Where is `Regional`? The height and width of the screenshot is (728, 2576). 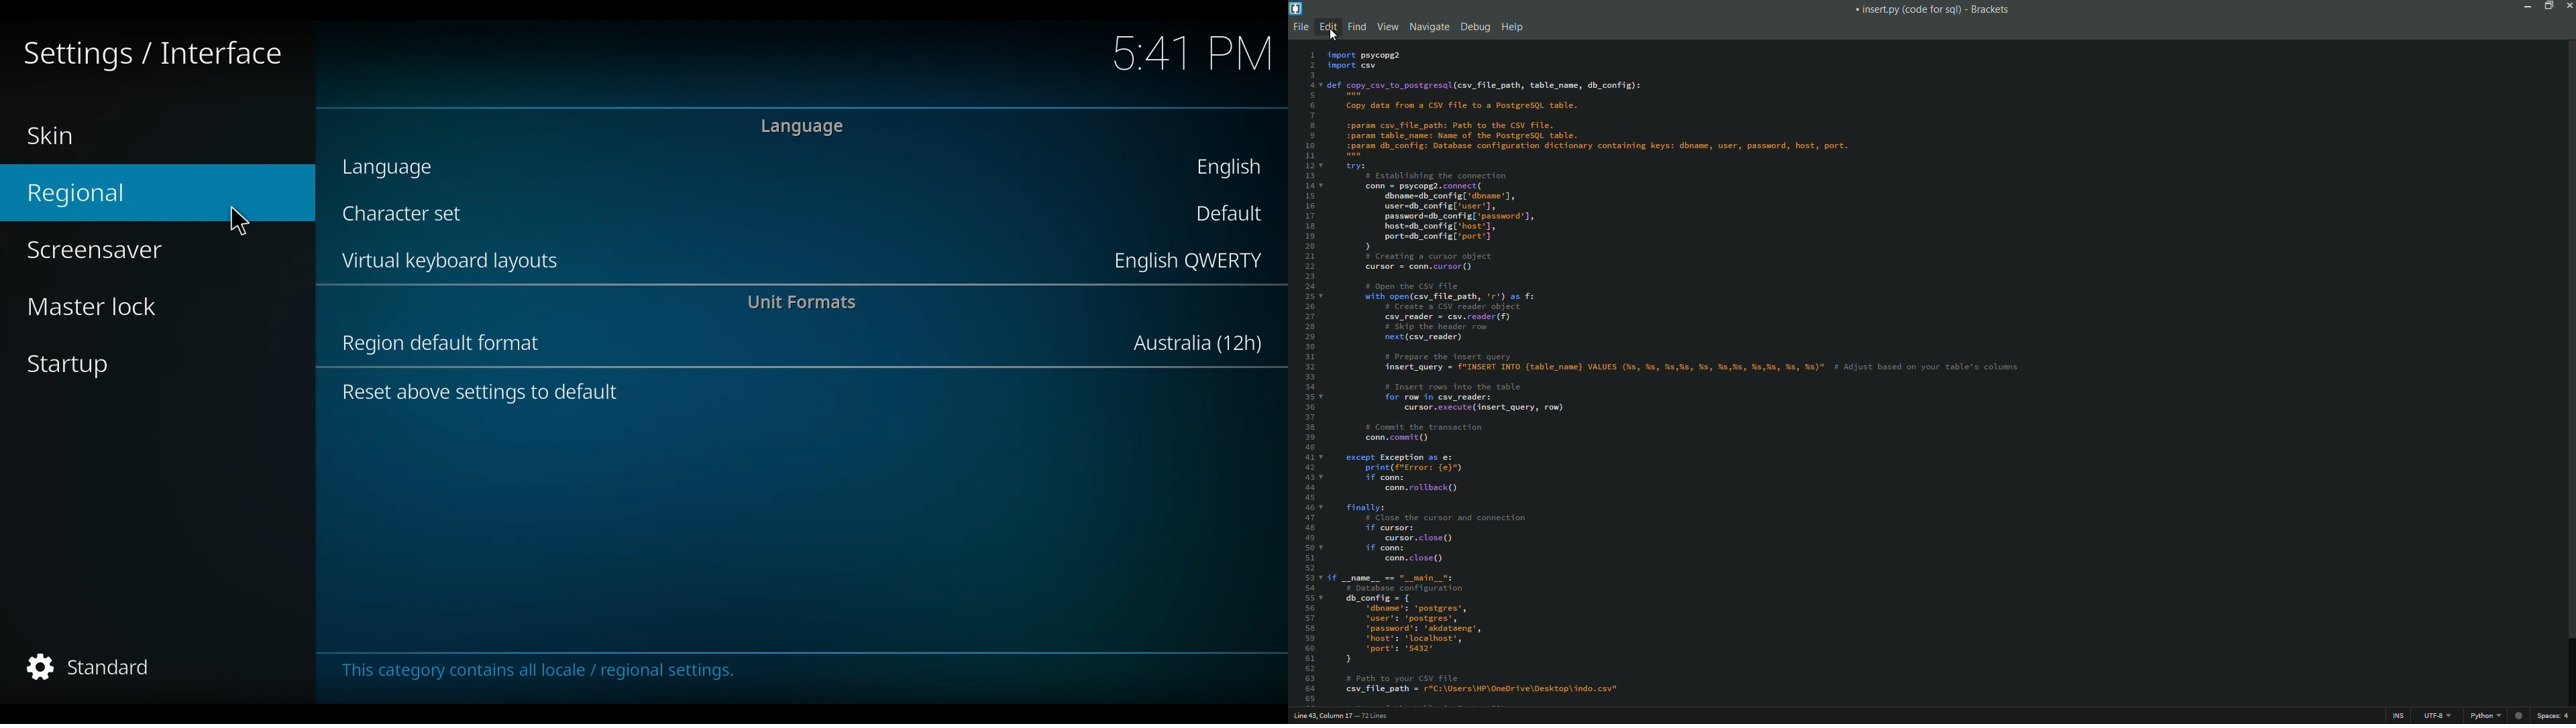
Regional is located at coordinates (160, 193).